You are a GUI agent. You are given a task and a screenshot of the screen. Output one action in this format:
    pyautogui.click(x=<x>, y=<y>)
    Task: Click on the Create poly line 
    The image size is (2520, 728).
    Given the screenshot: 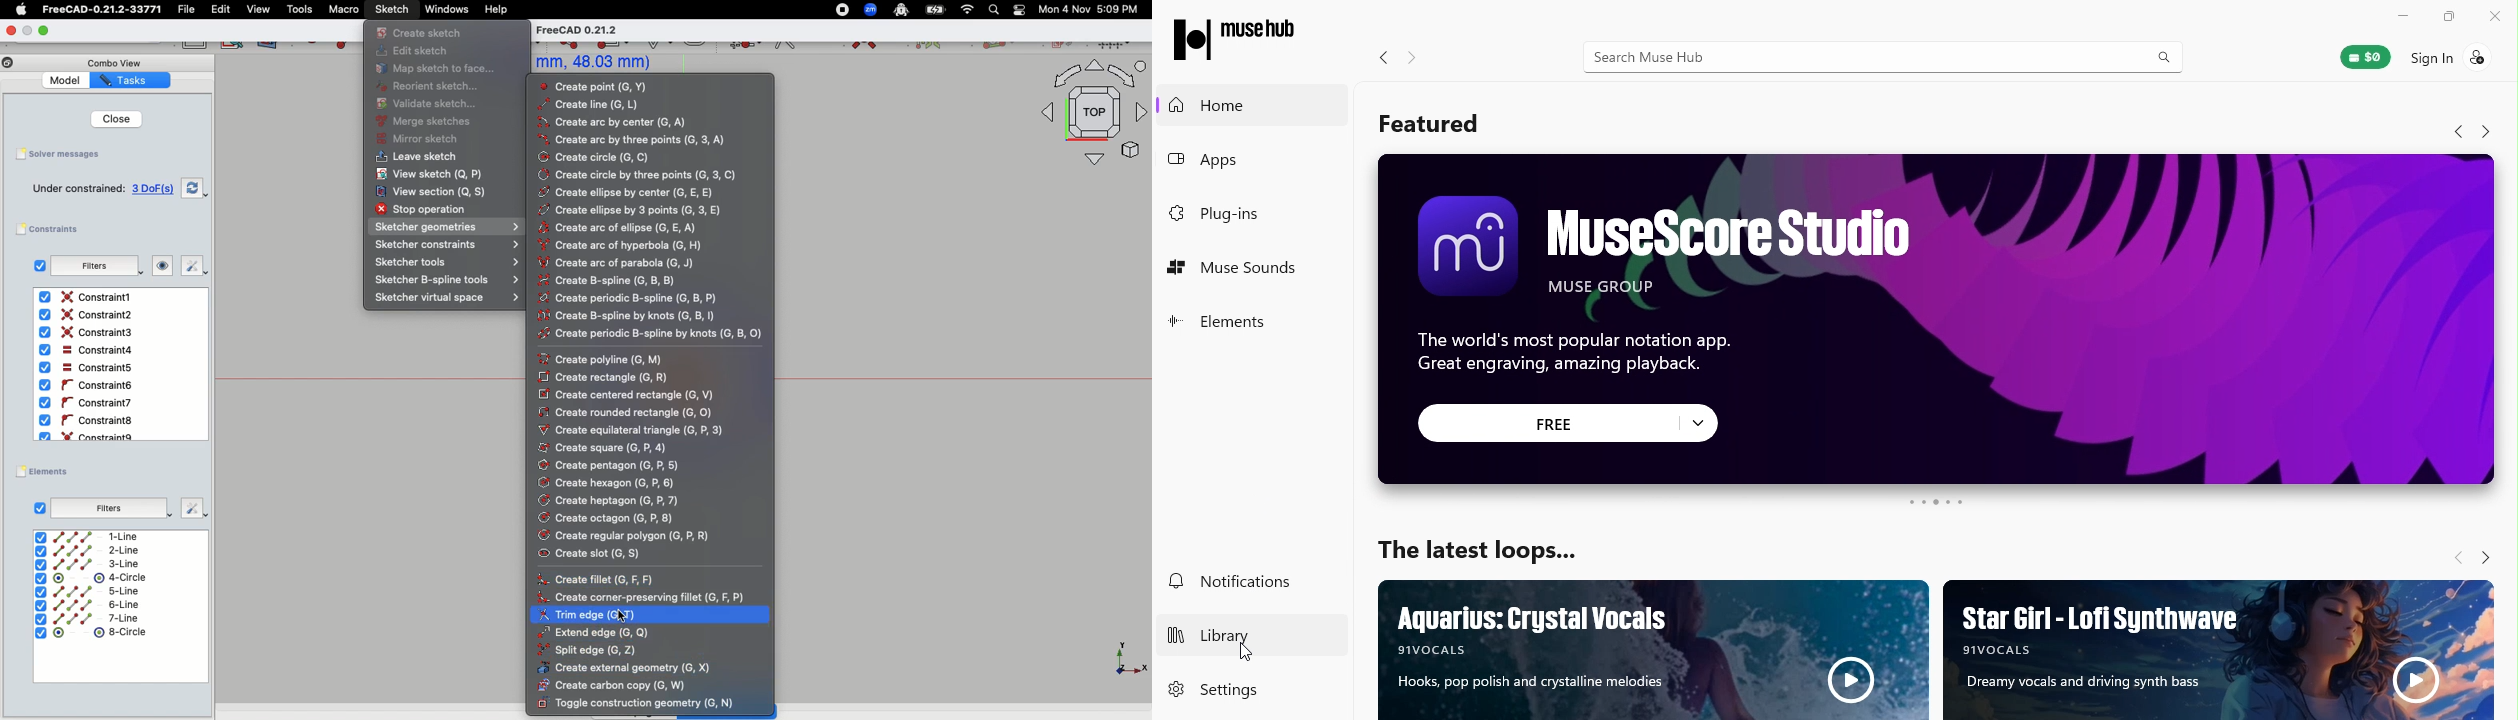 What is the action you would take?
    pyautogui.click(x=603, y=359)
    